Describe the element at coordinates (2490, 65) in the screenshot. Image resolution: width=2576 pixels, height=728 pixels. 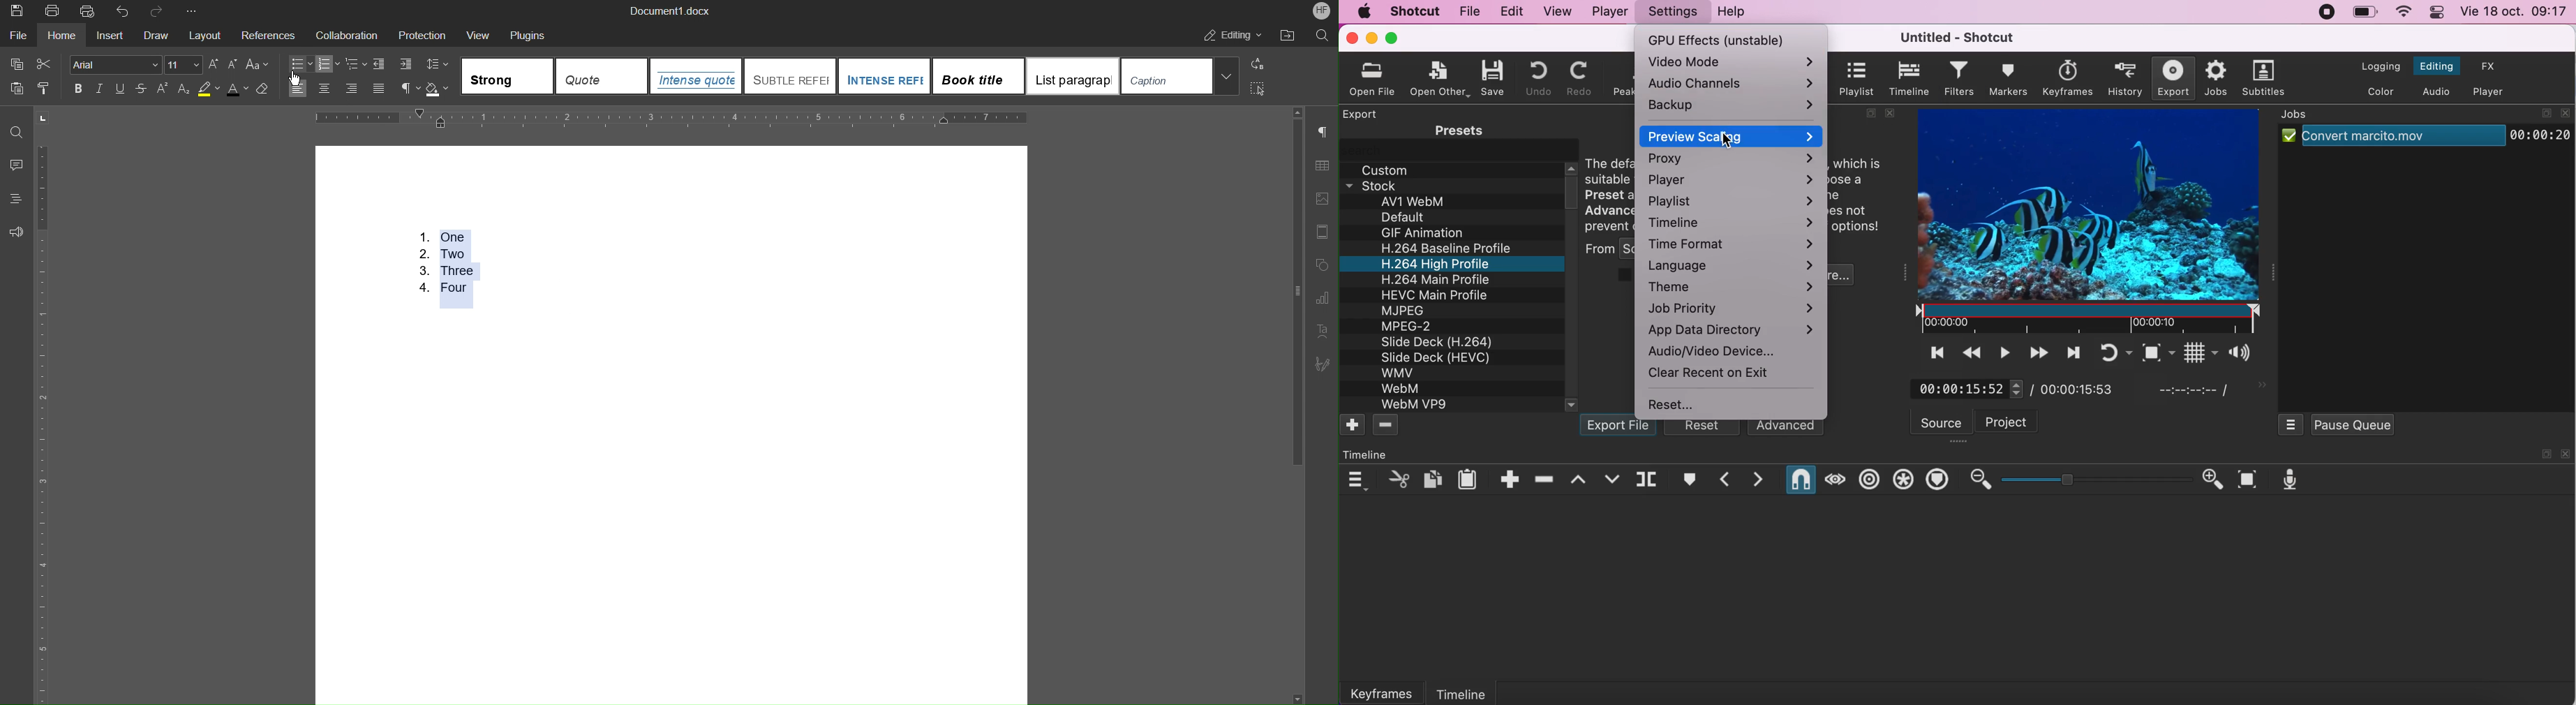
I see `switch to effects layout` at that location.